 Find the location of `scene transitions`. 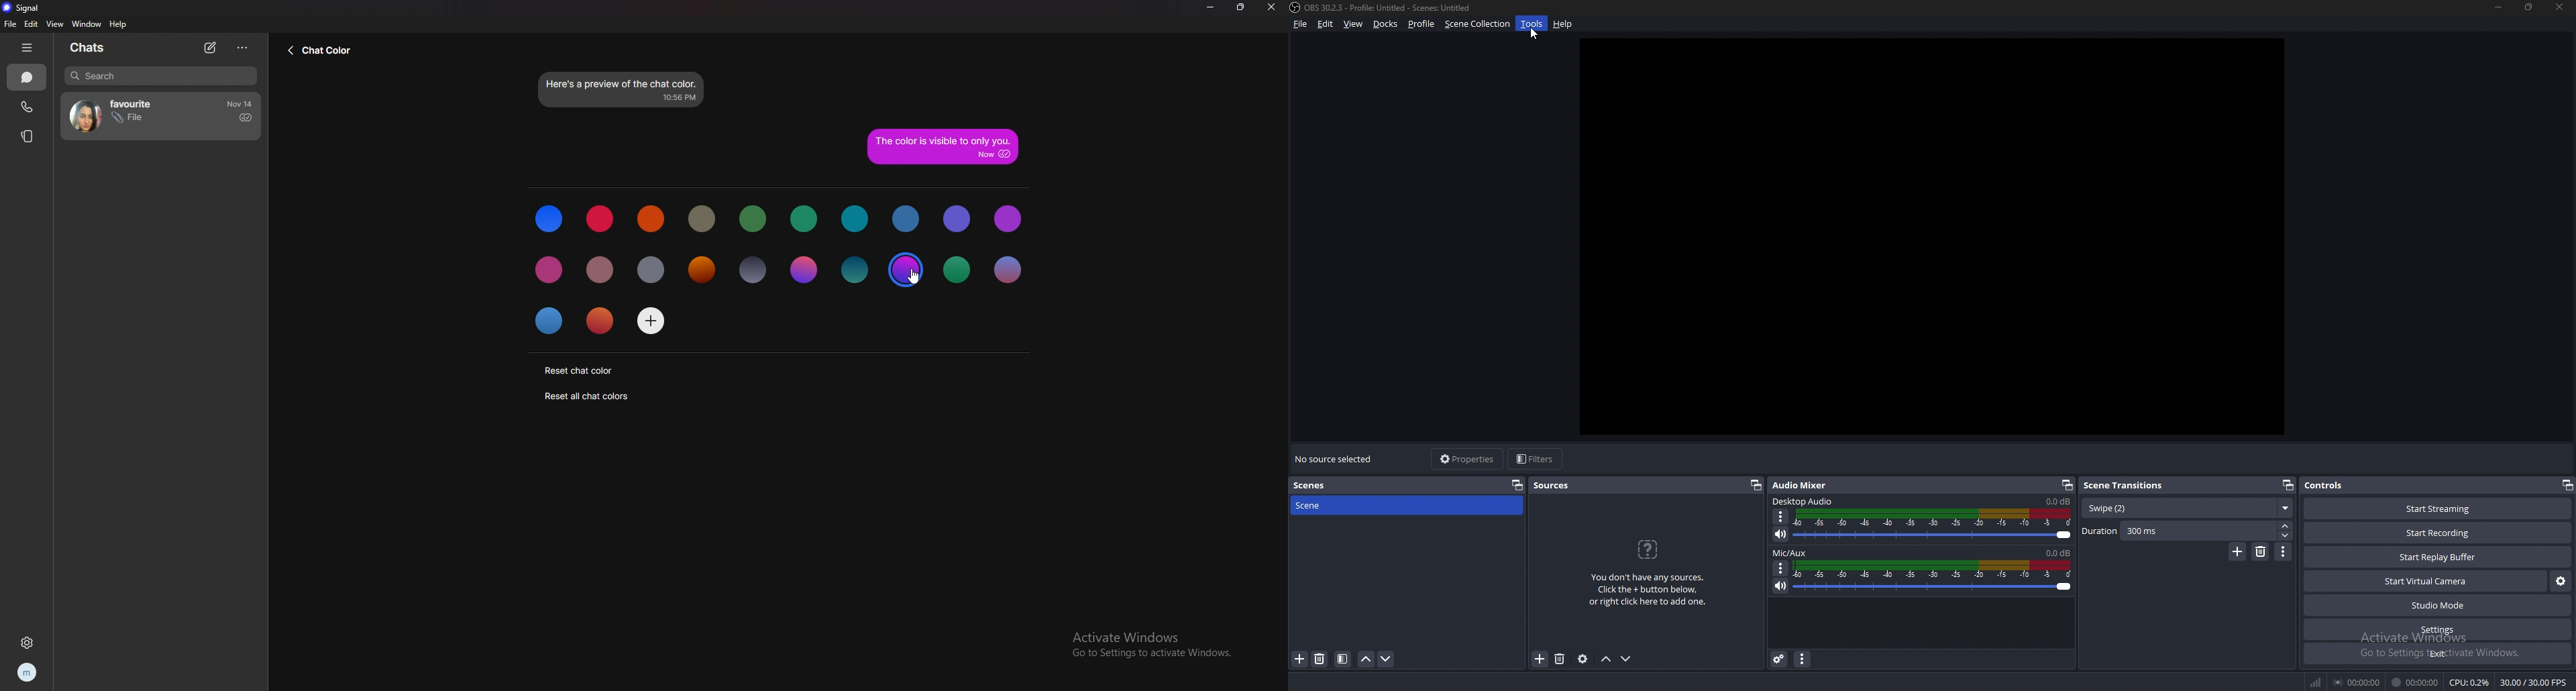

scene transitions is located at coordinates (2127, 484).